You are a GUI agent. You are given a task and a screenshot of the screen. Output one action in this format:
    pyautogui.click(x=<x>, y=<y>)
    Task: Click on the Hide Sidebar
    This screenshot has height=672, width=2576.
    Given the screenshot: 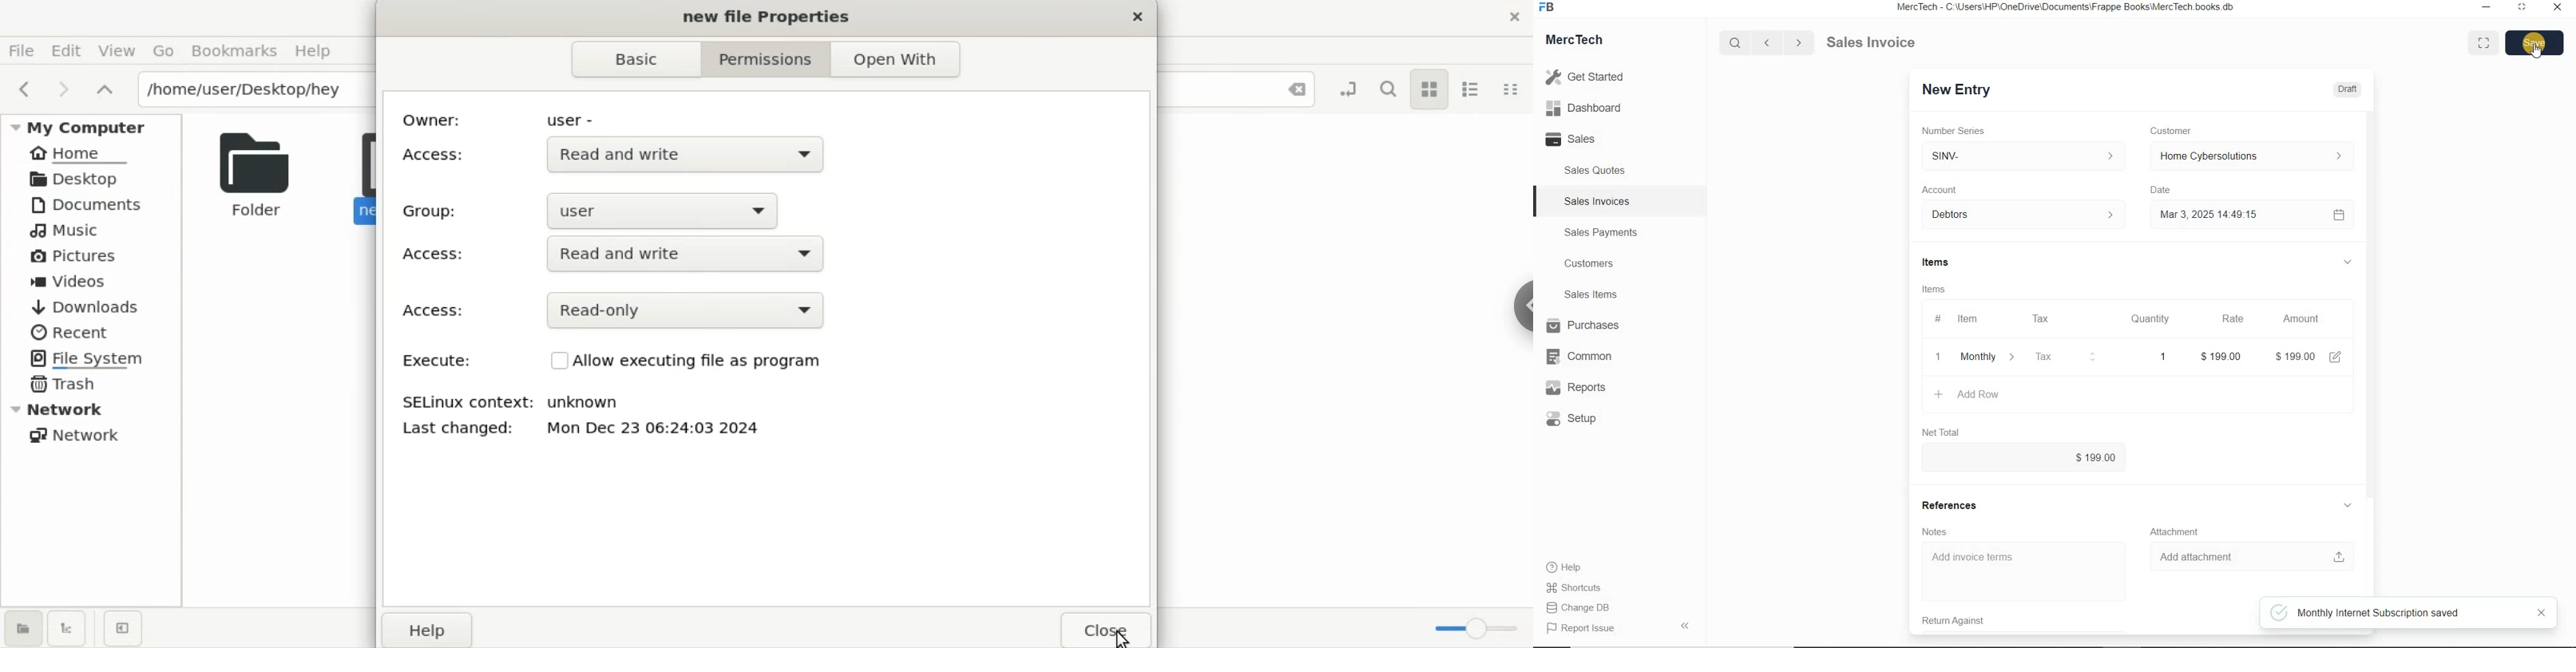 What is the action you would take?
    pyautogui.click(x=1684, y=625)
    